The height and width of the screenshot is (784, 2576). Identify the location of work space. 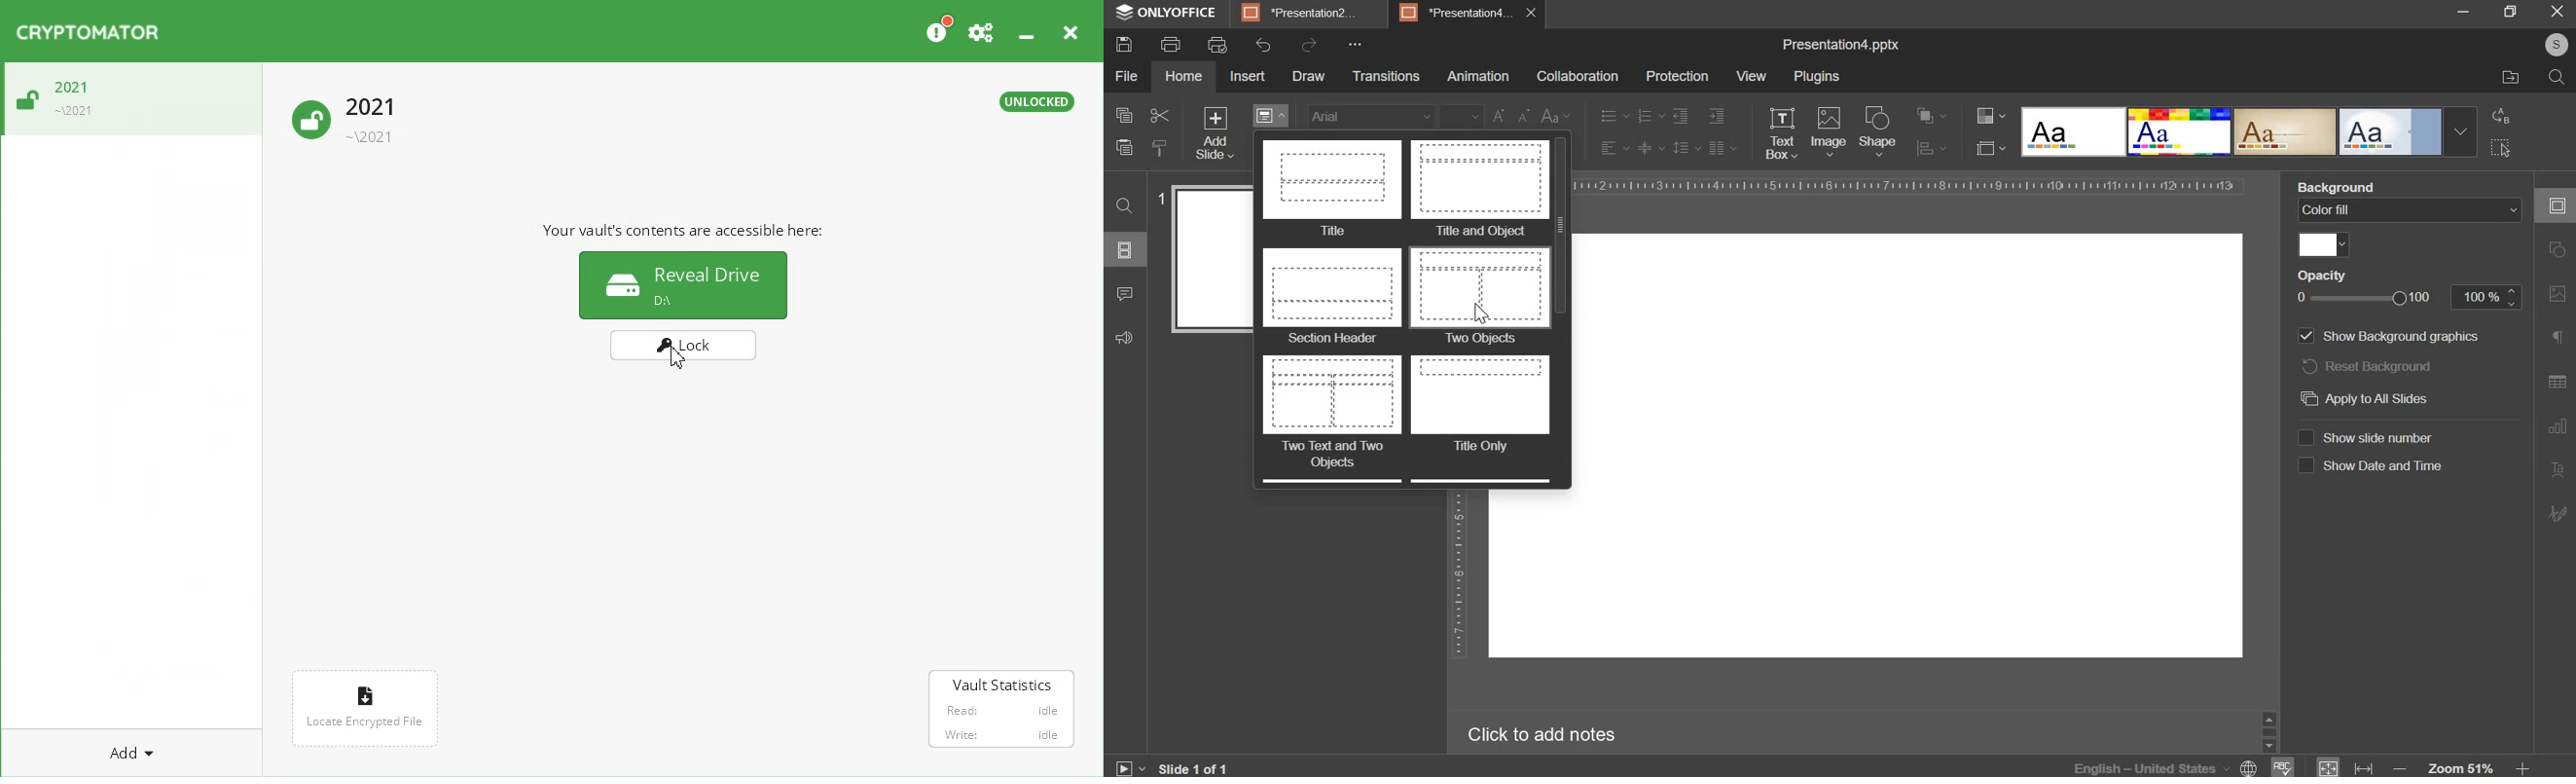
(1912, 445).